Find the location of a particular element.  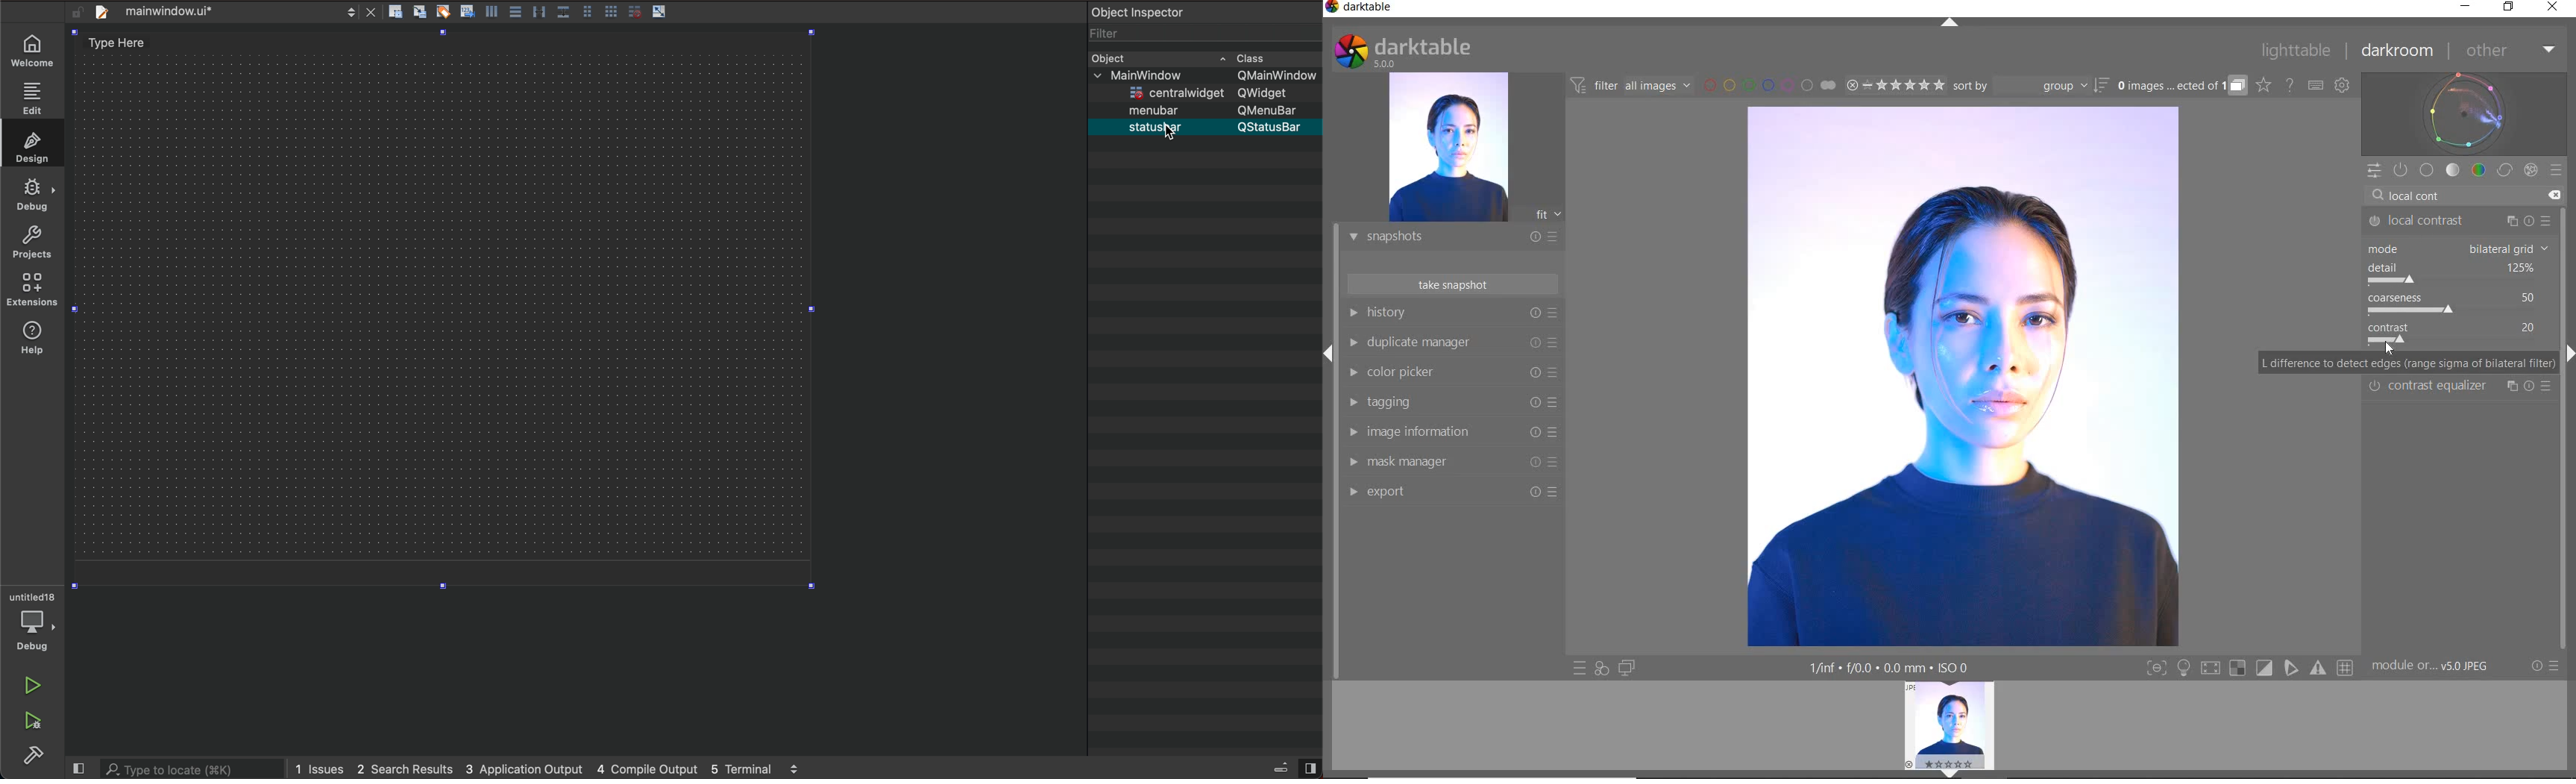

help is located at coordinates (30, 291).